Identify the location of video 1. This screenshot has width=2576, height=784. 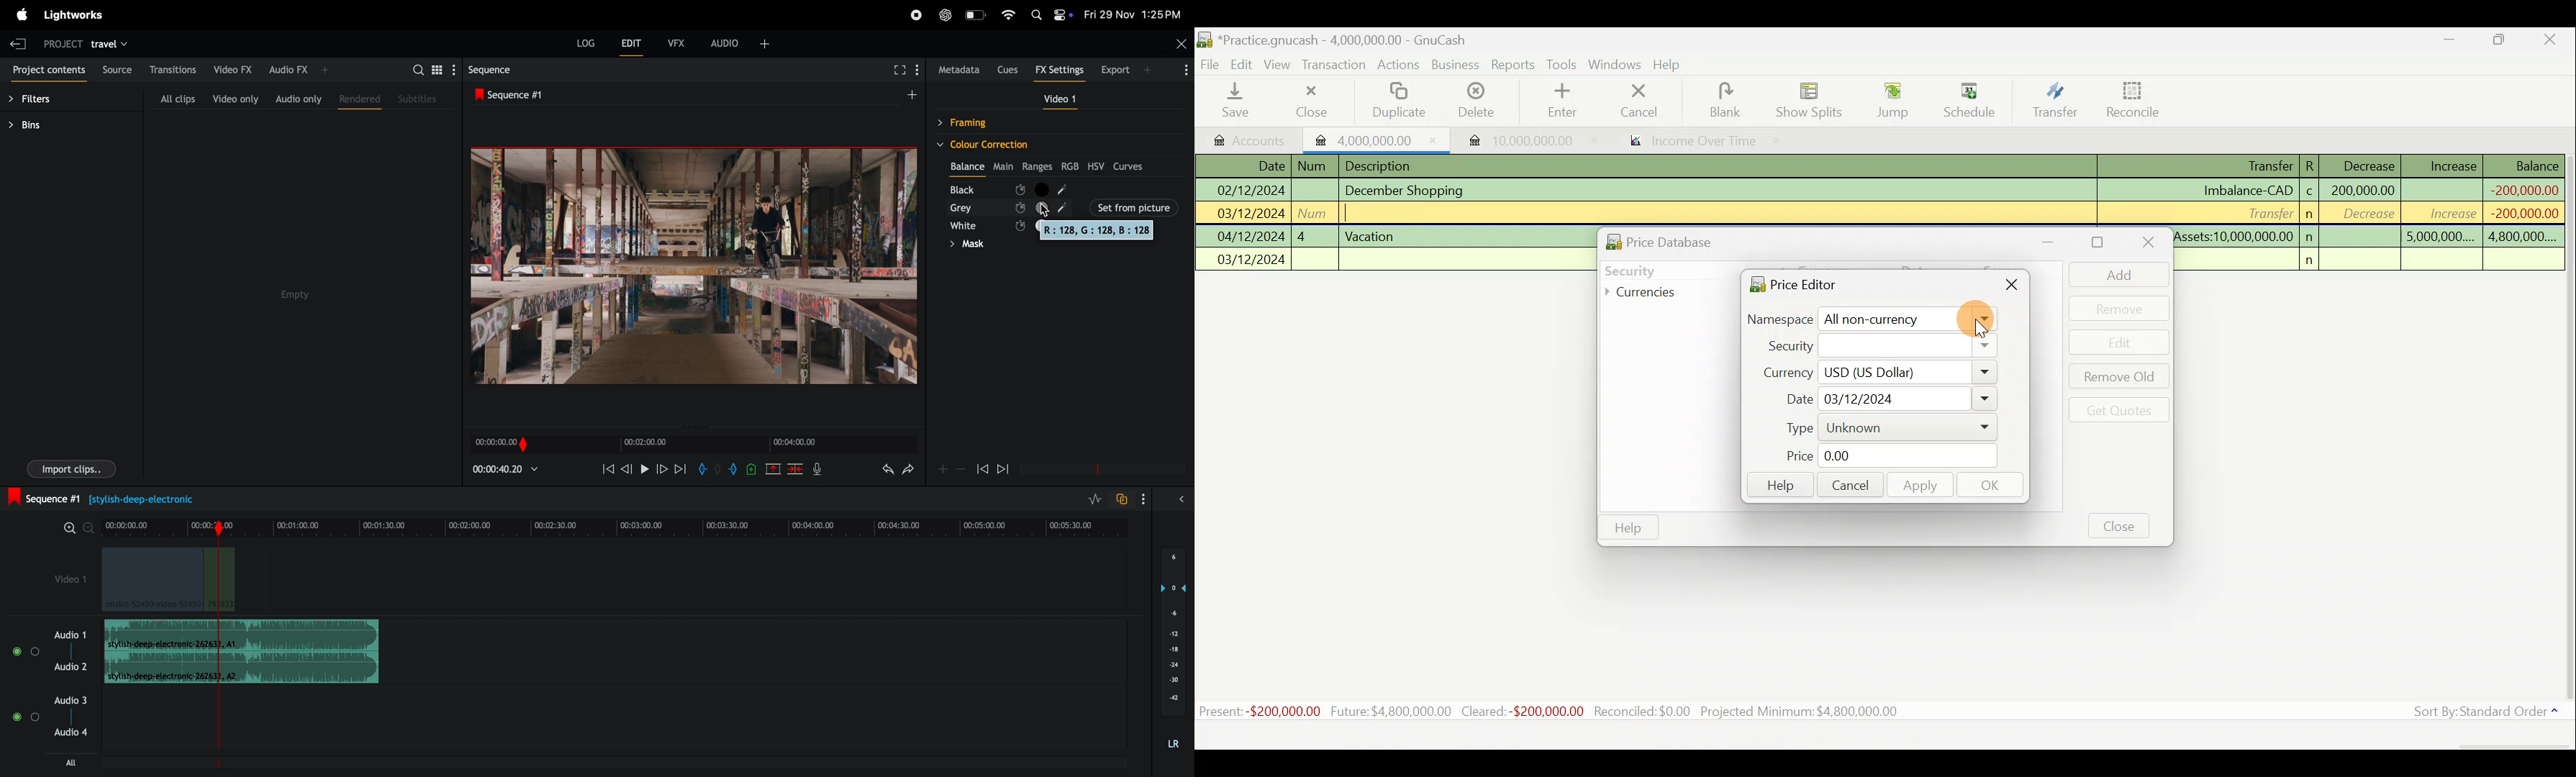
(1056, 98).